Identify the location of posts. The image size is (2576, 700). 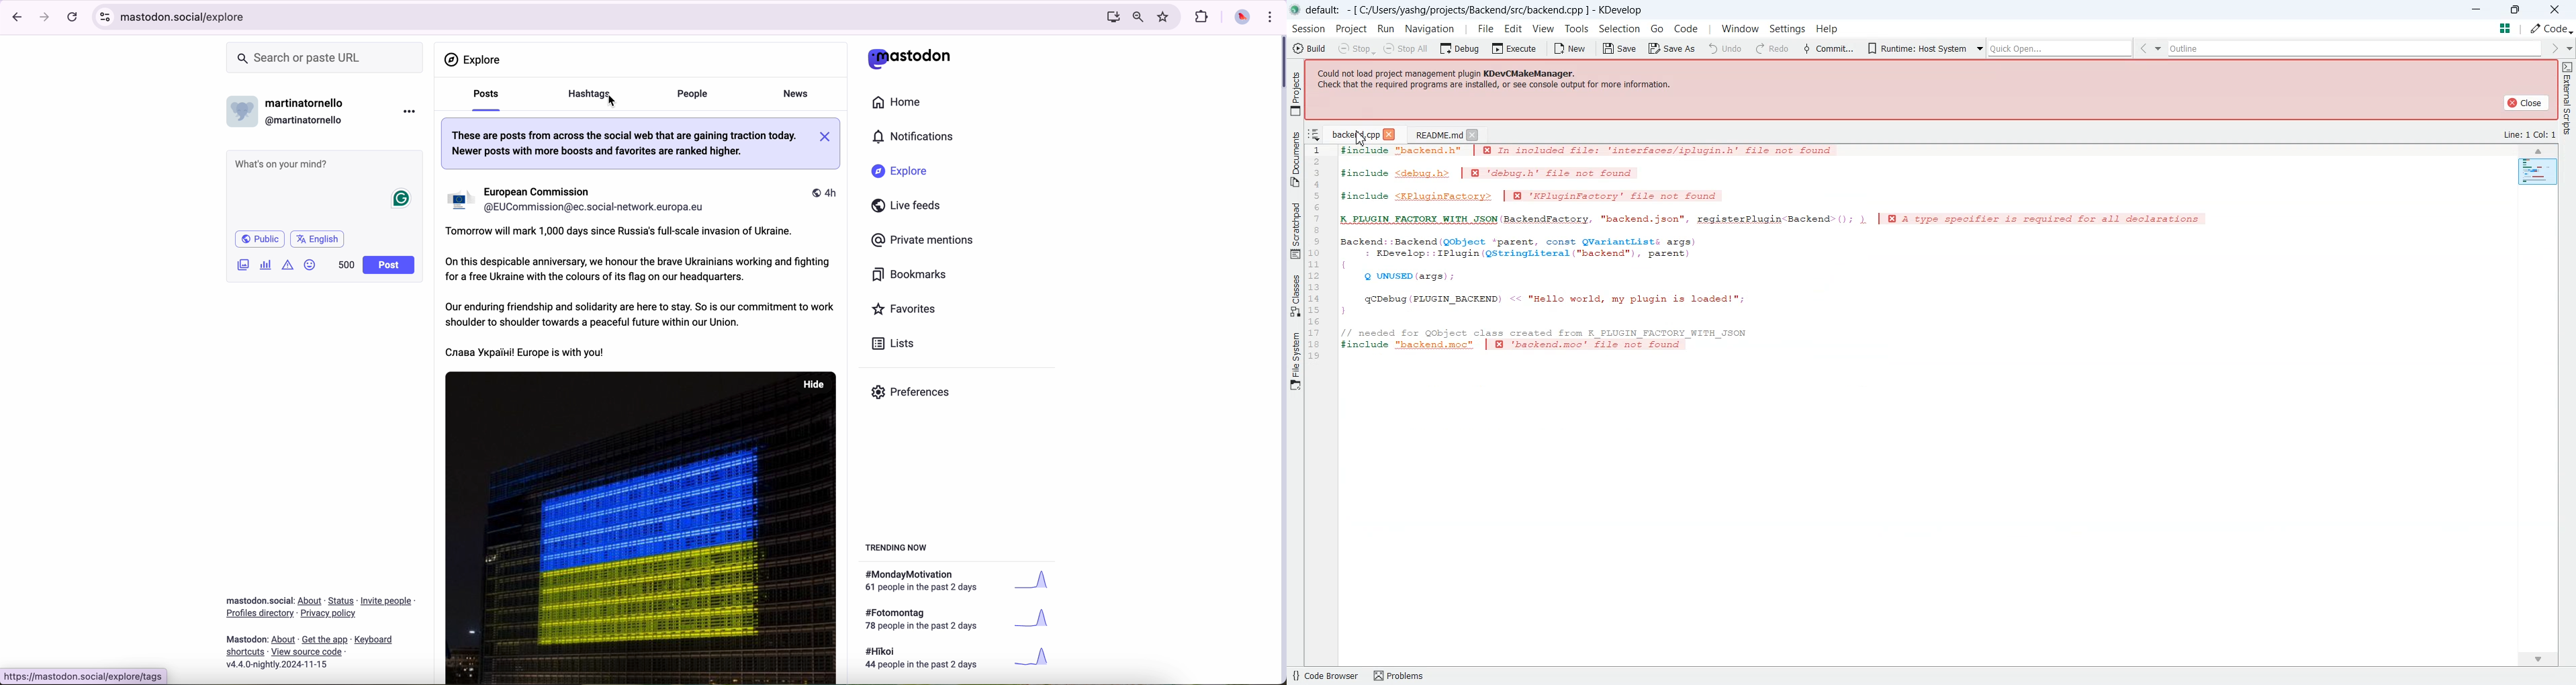
(486, 99).